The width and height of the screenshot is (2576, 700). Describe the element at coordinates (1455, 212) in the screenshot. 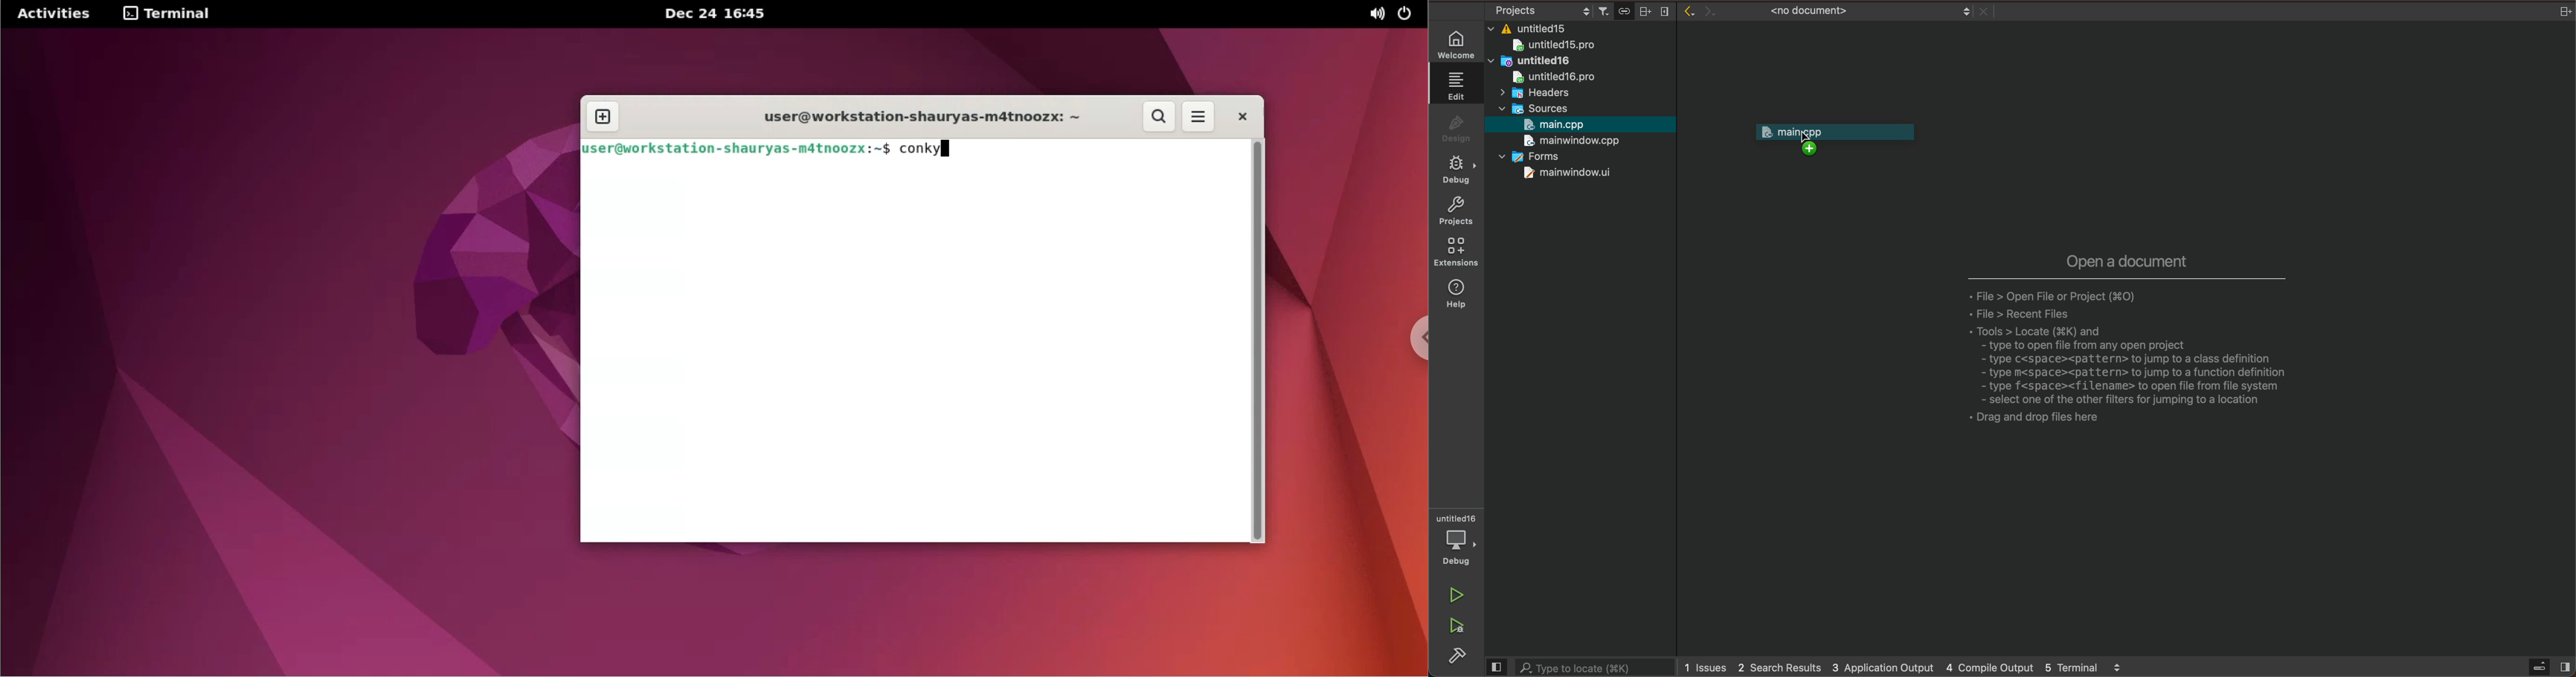

I see `projects` at that location.